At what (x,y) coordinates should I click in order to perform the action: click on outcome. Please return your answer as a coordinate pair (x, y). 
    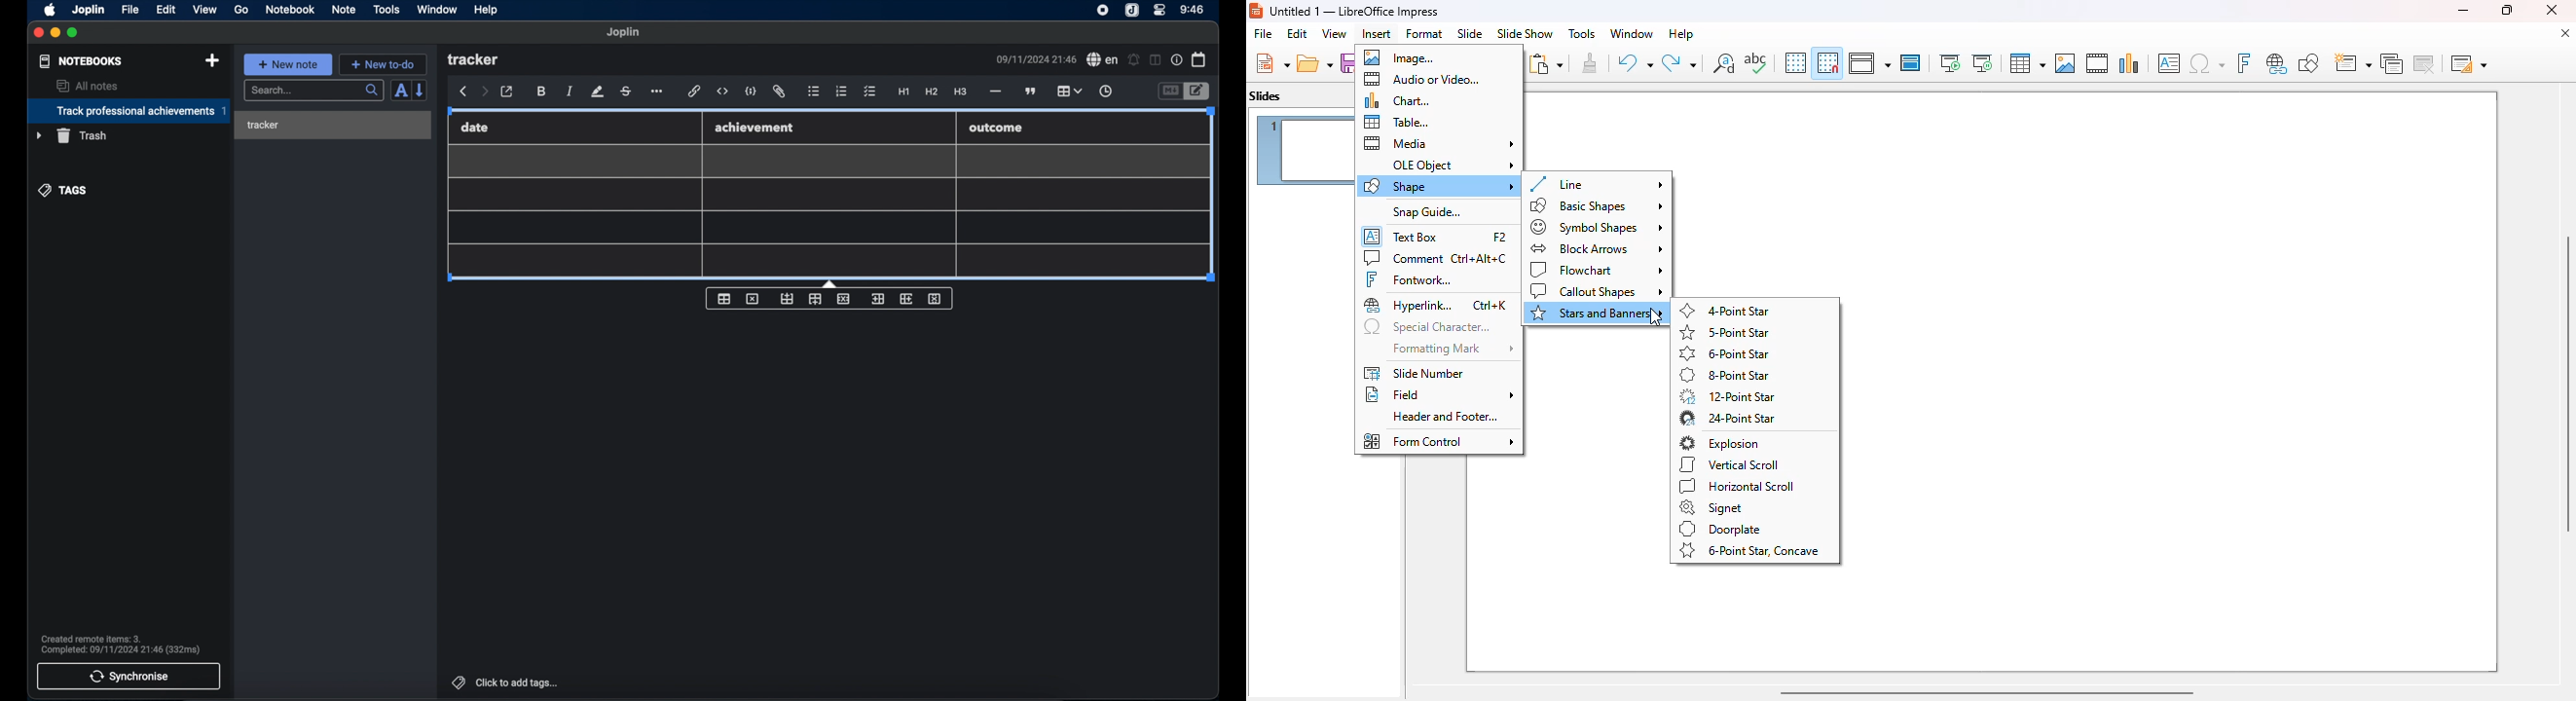
    Looking at the image, I should click on (997, 128).